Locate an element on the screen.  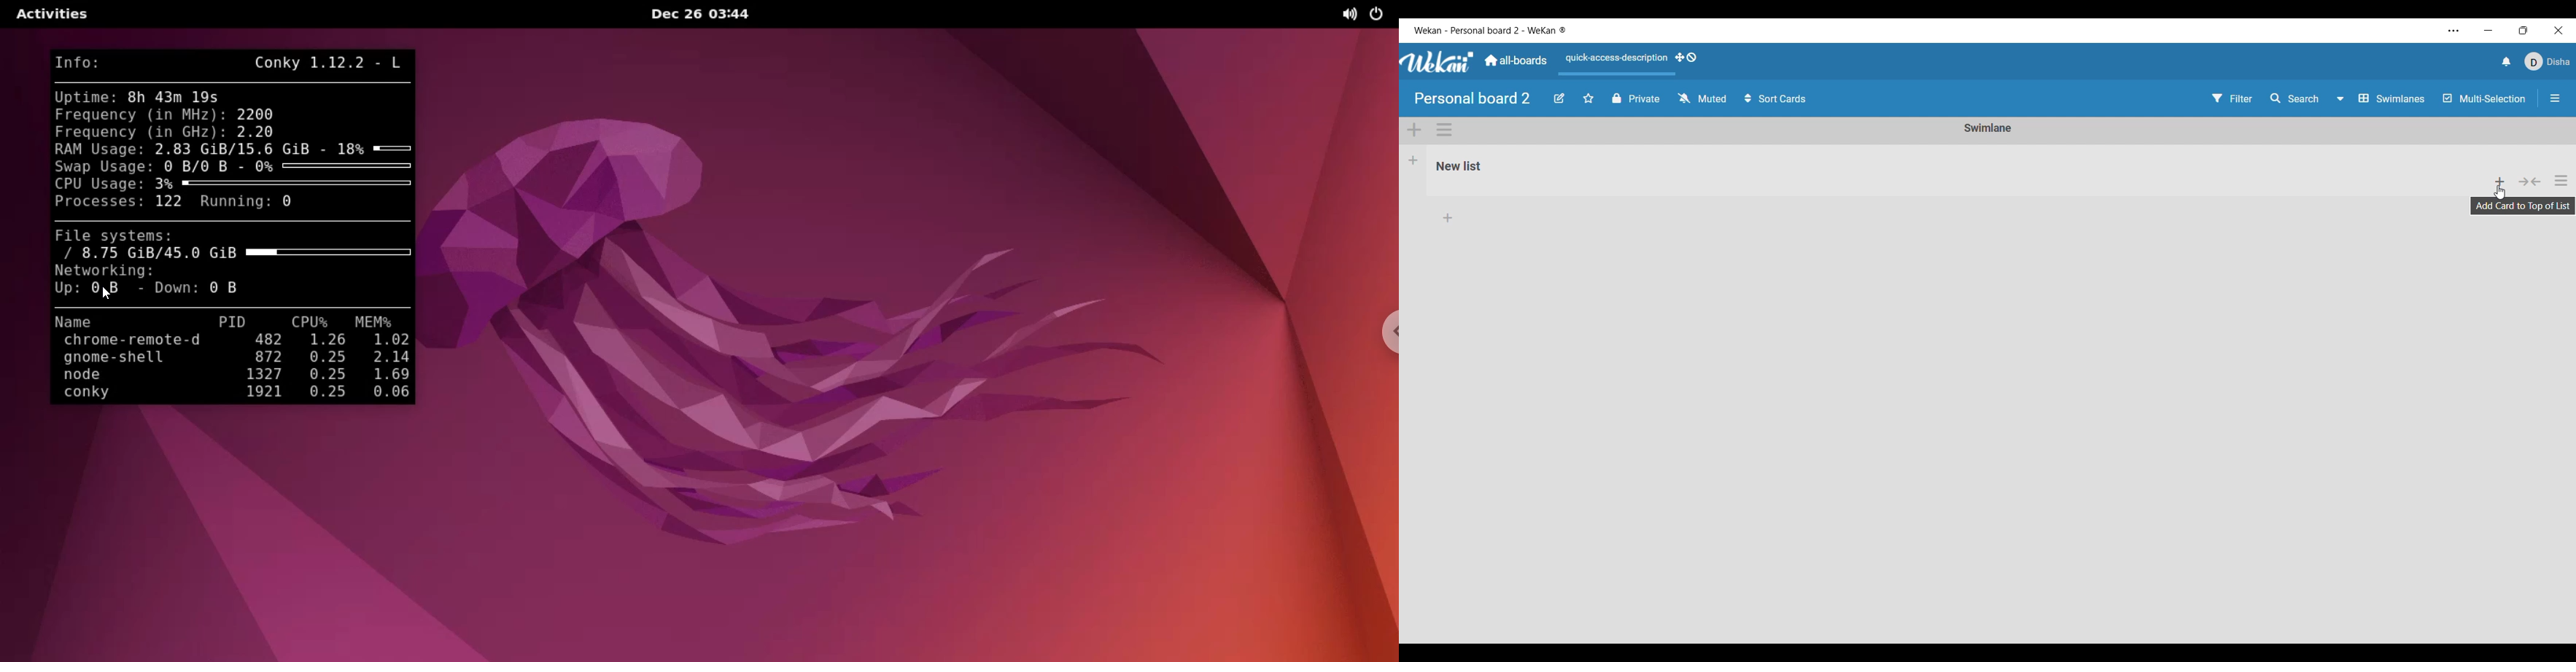
Board title is located at coordinates (1473, 98).